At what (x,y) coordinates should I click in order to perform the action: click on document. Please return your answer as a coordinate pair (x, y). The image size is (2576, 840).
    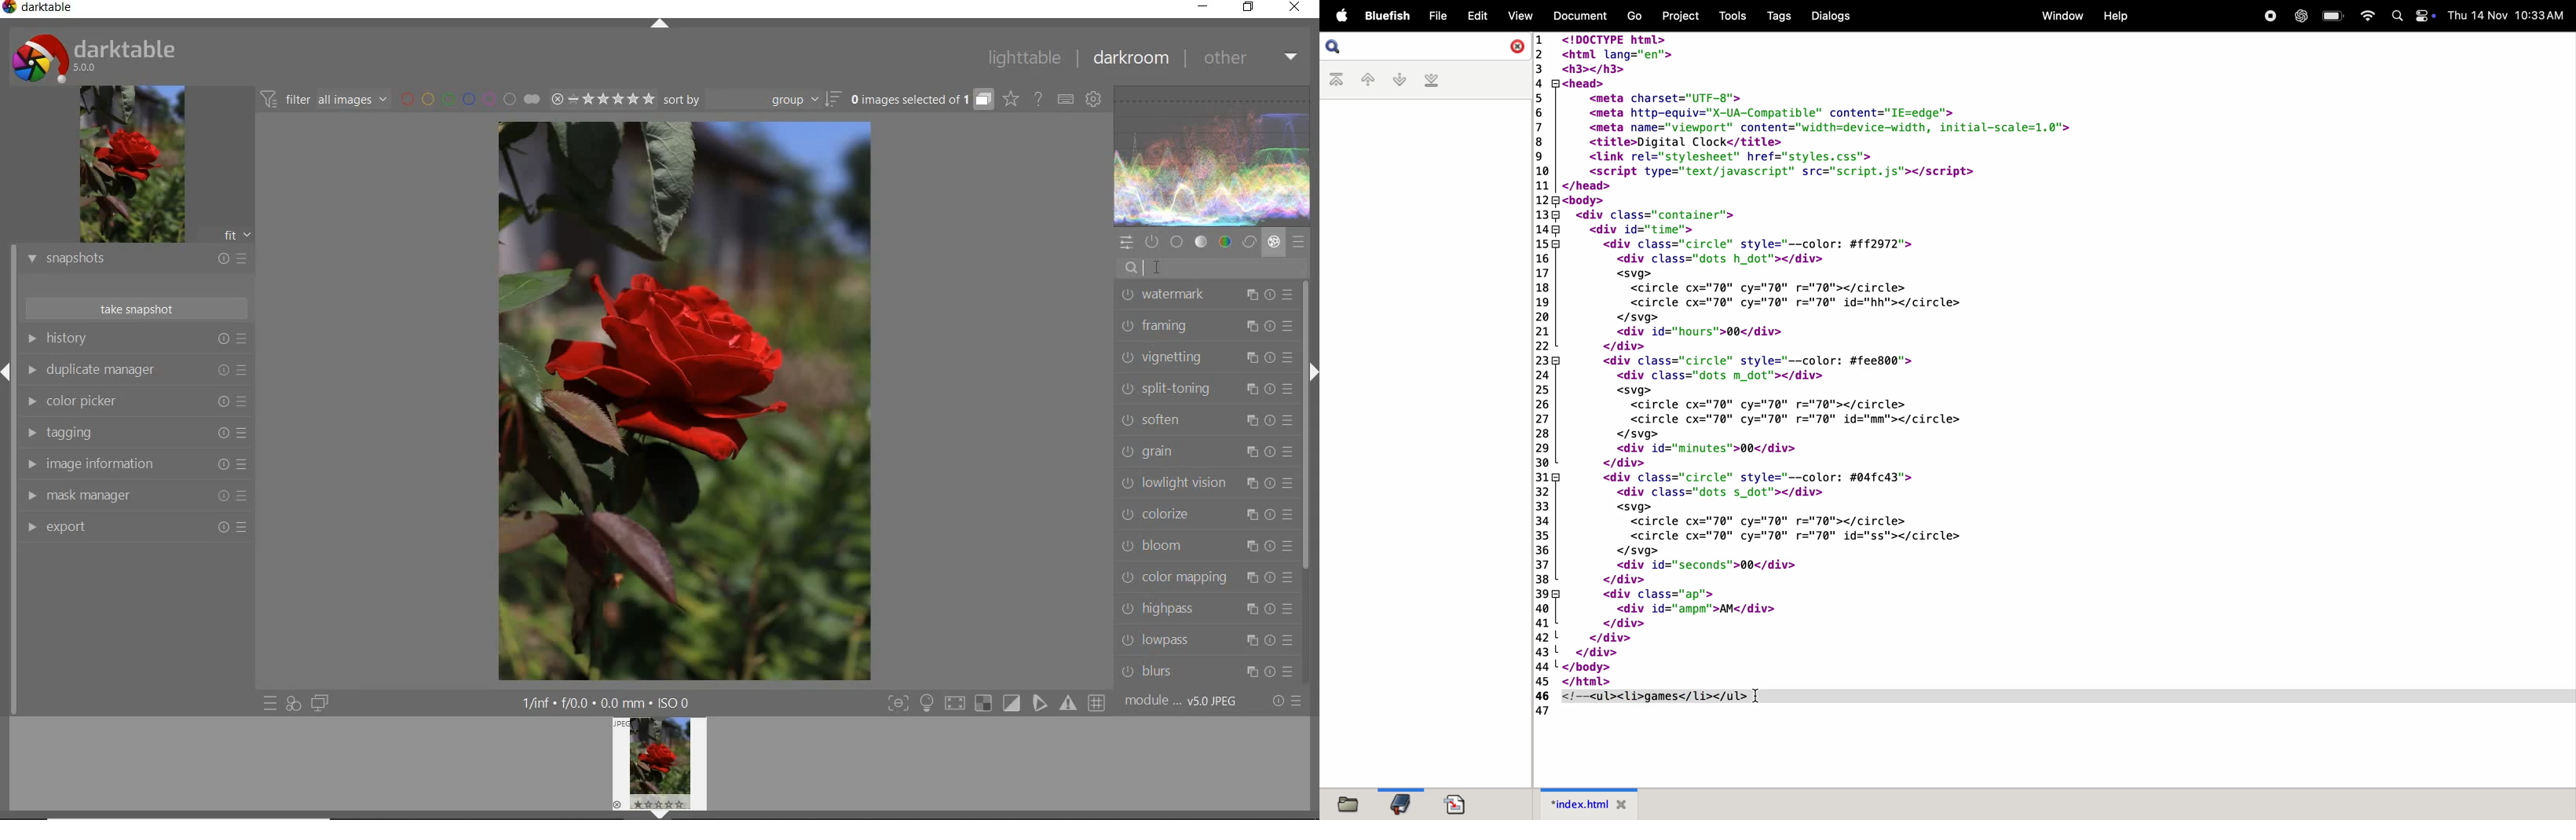
    Looking at the image, I should click on (1459, 803).